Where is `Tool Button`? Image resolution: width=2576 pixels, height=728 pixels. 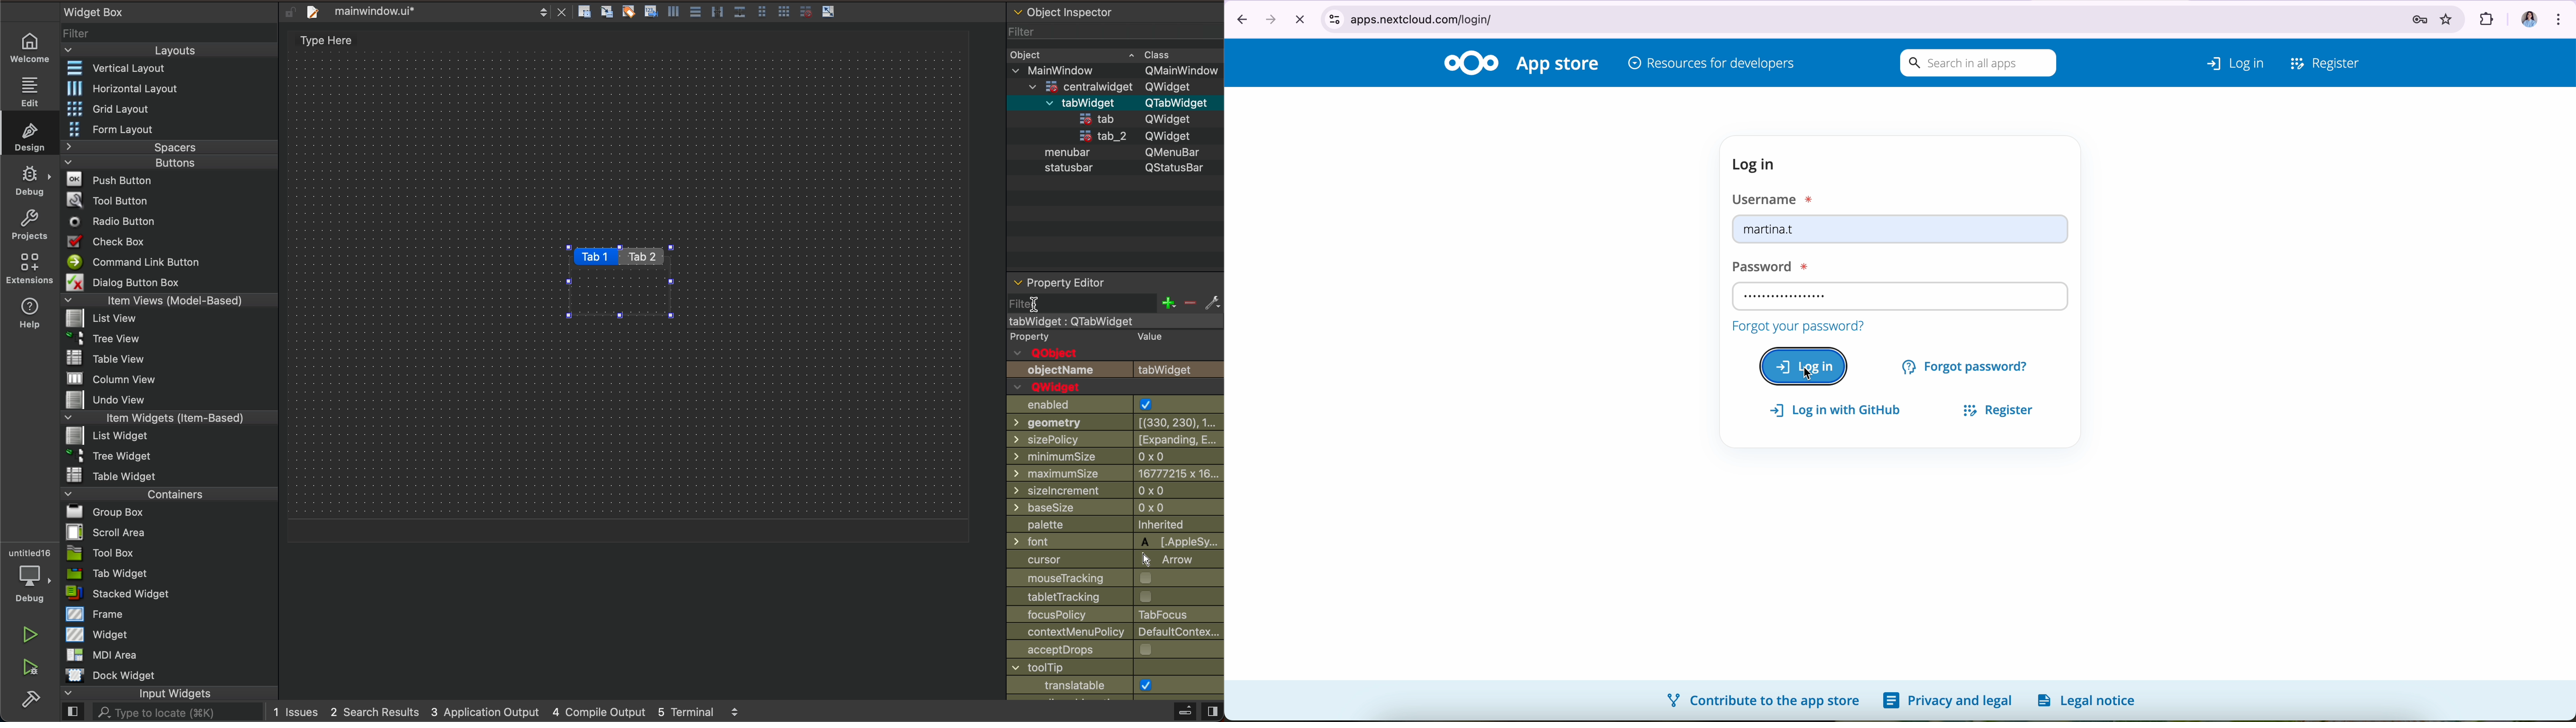
Tool Button is located at coordinates (108, 202).